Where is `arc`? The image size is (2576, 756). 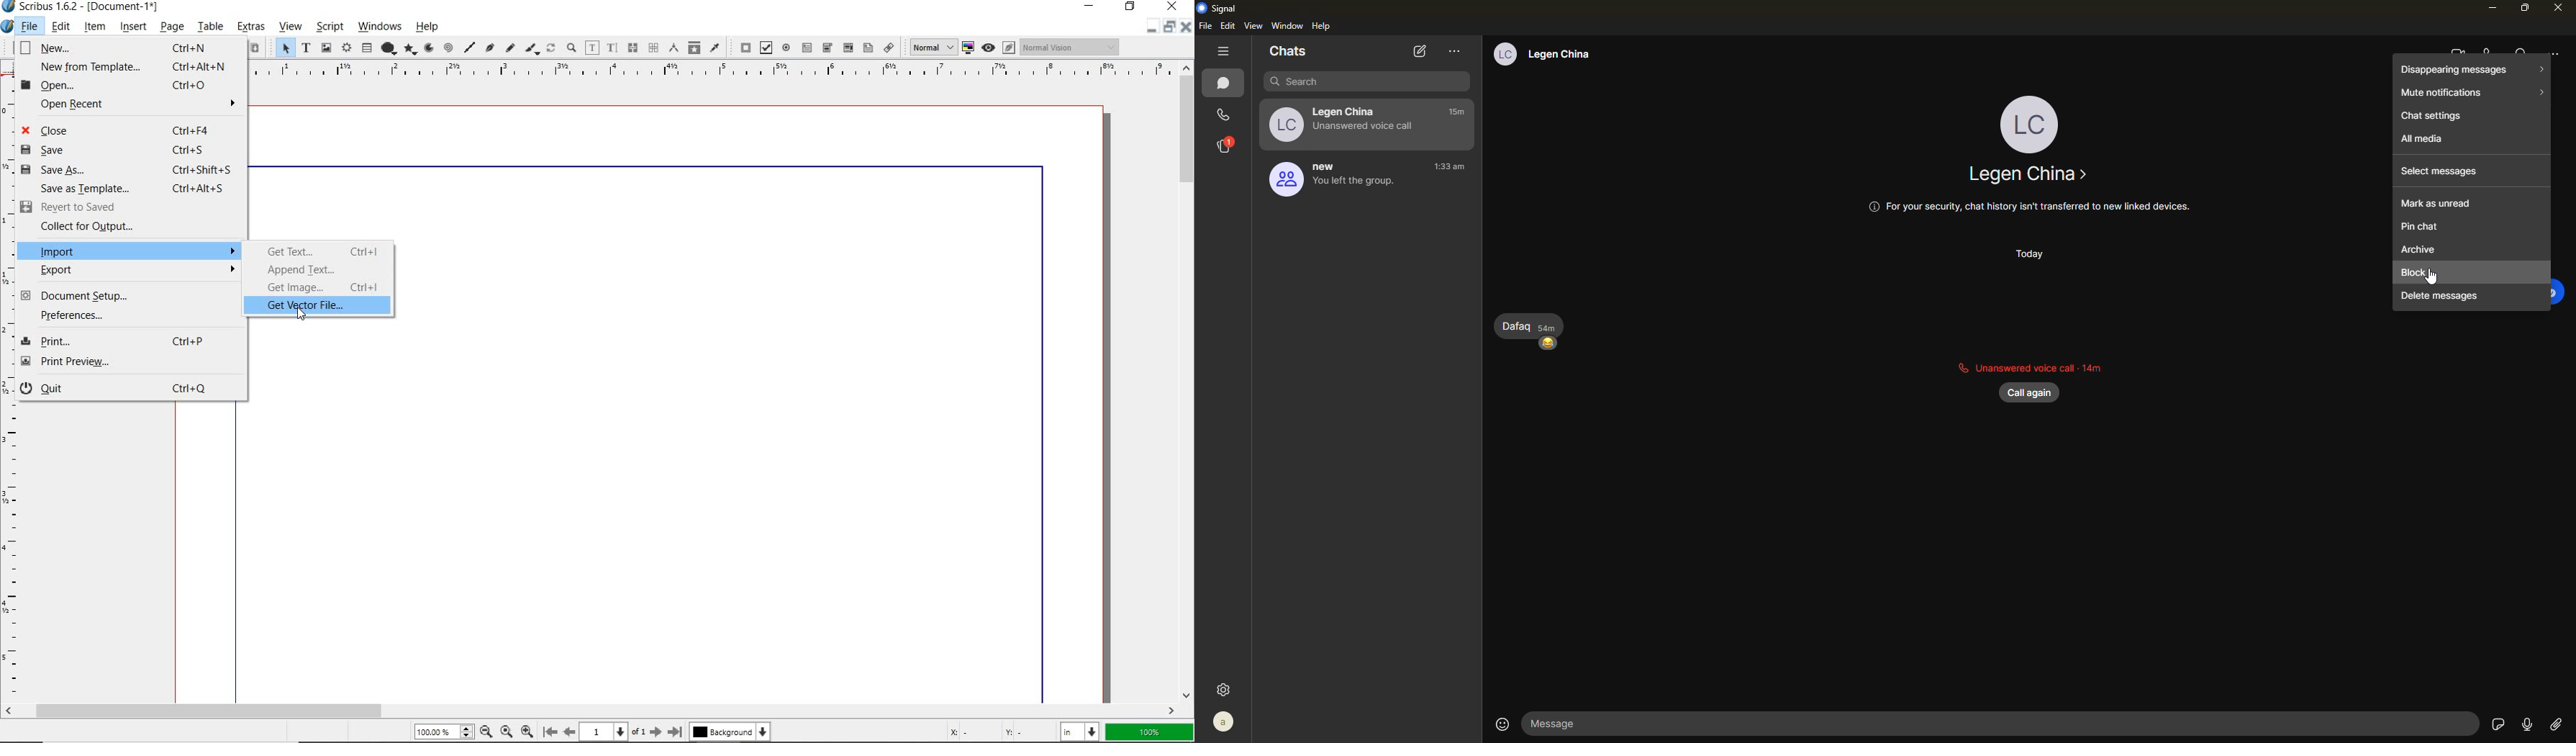
arc is located at coordinates (432, 47).